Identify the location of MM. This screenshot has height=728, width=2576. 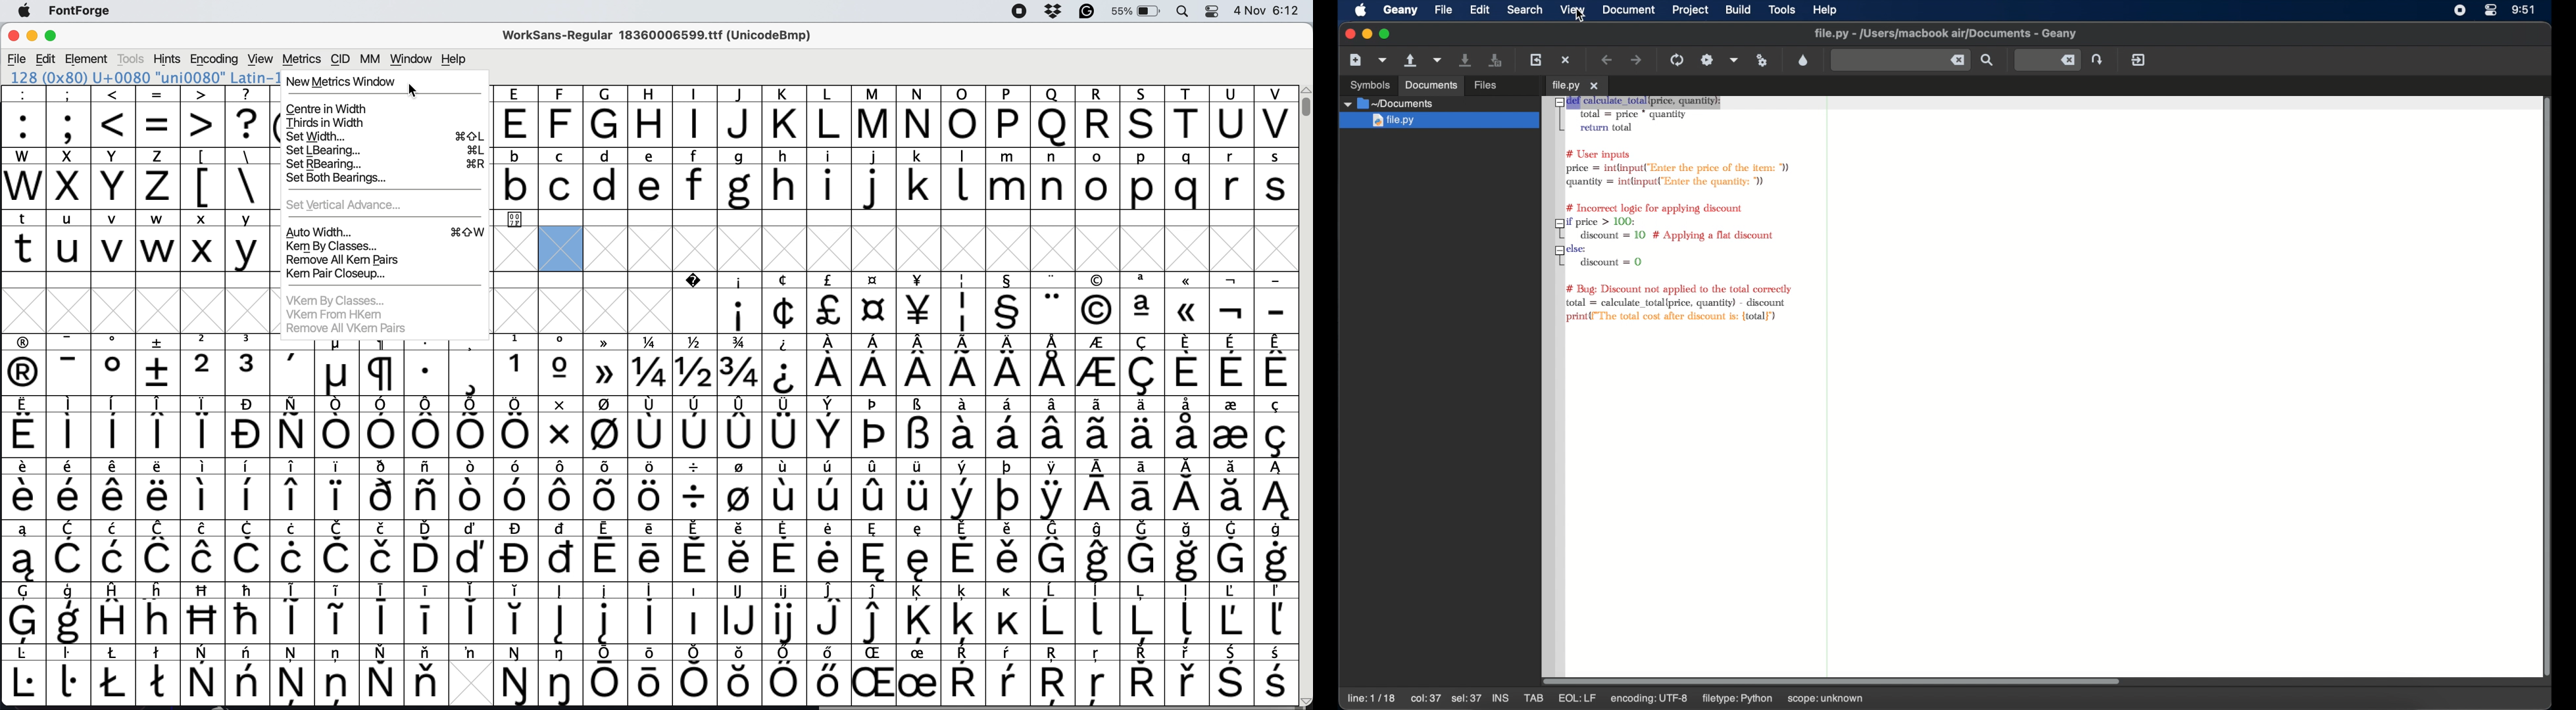
(373, 58).